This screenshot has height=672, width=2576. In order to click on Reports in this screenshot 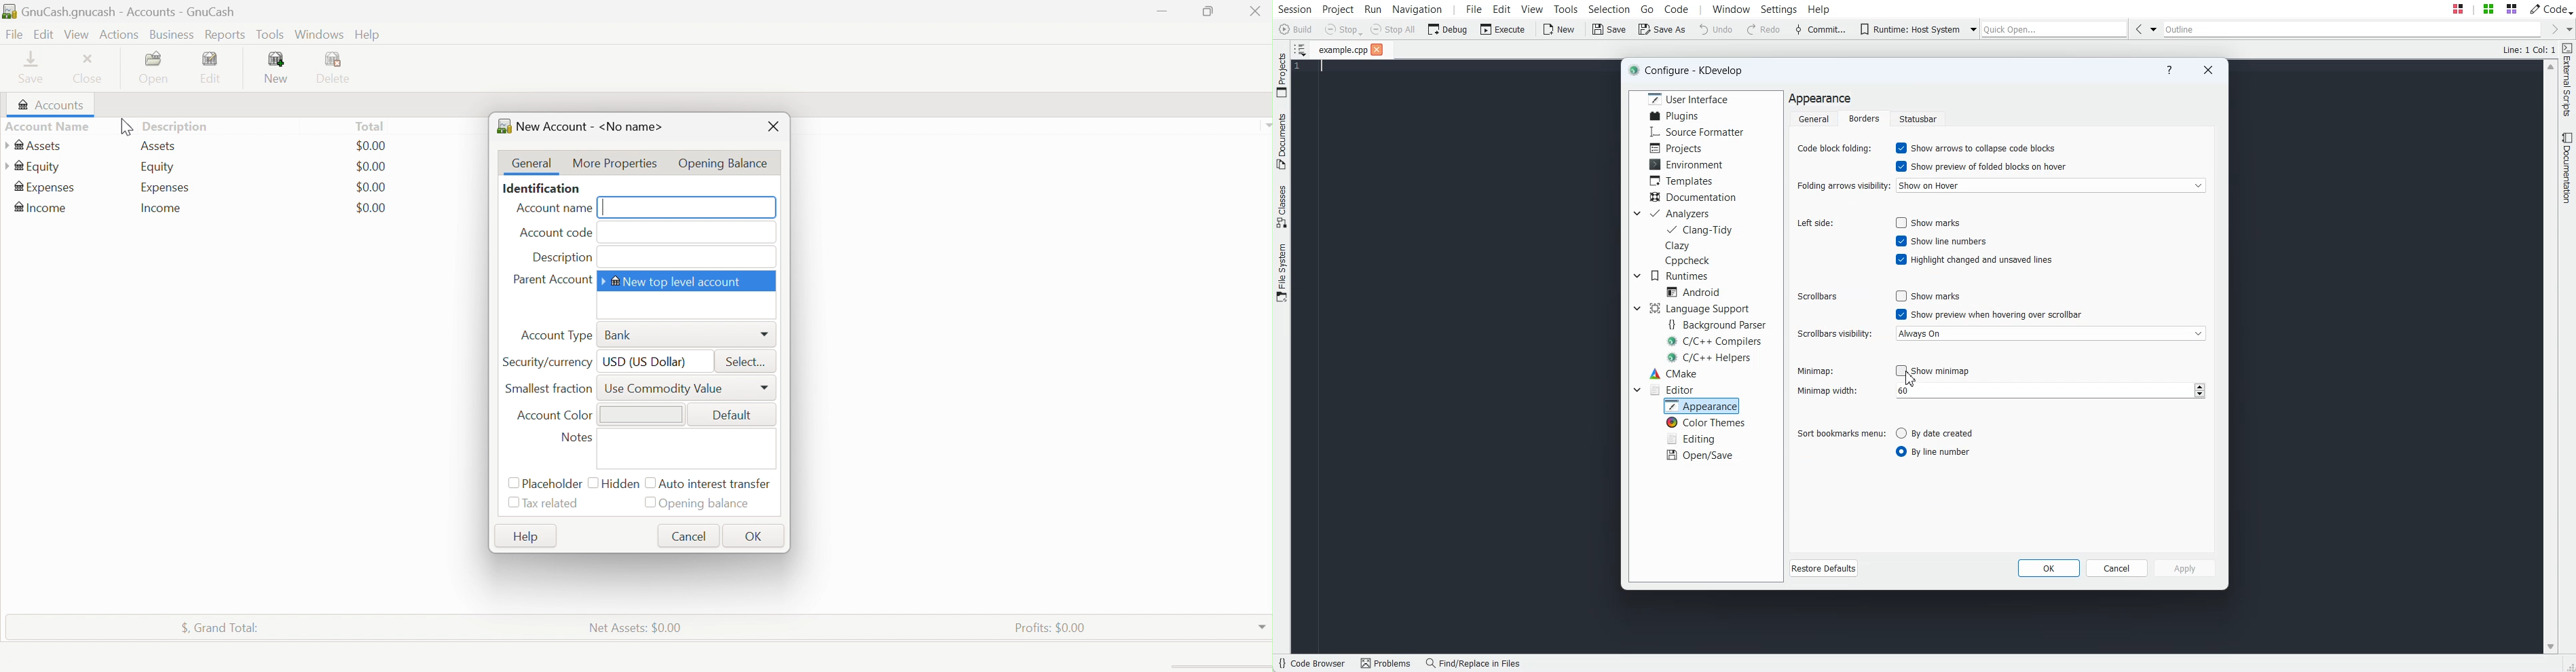, I will do `click(224, 35)`.